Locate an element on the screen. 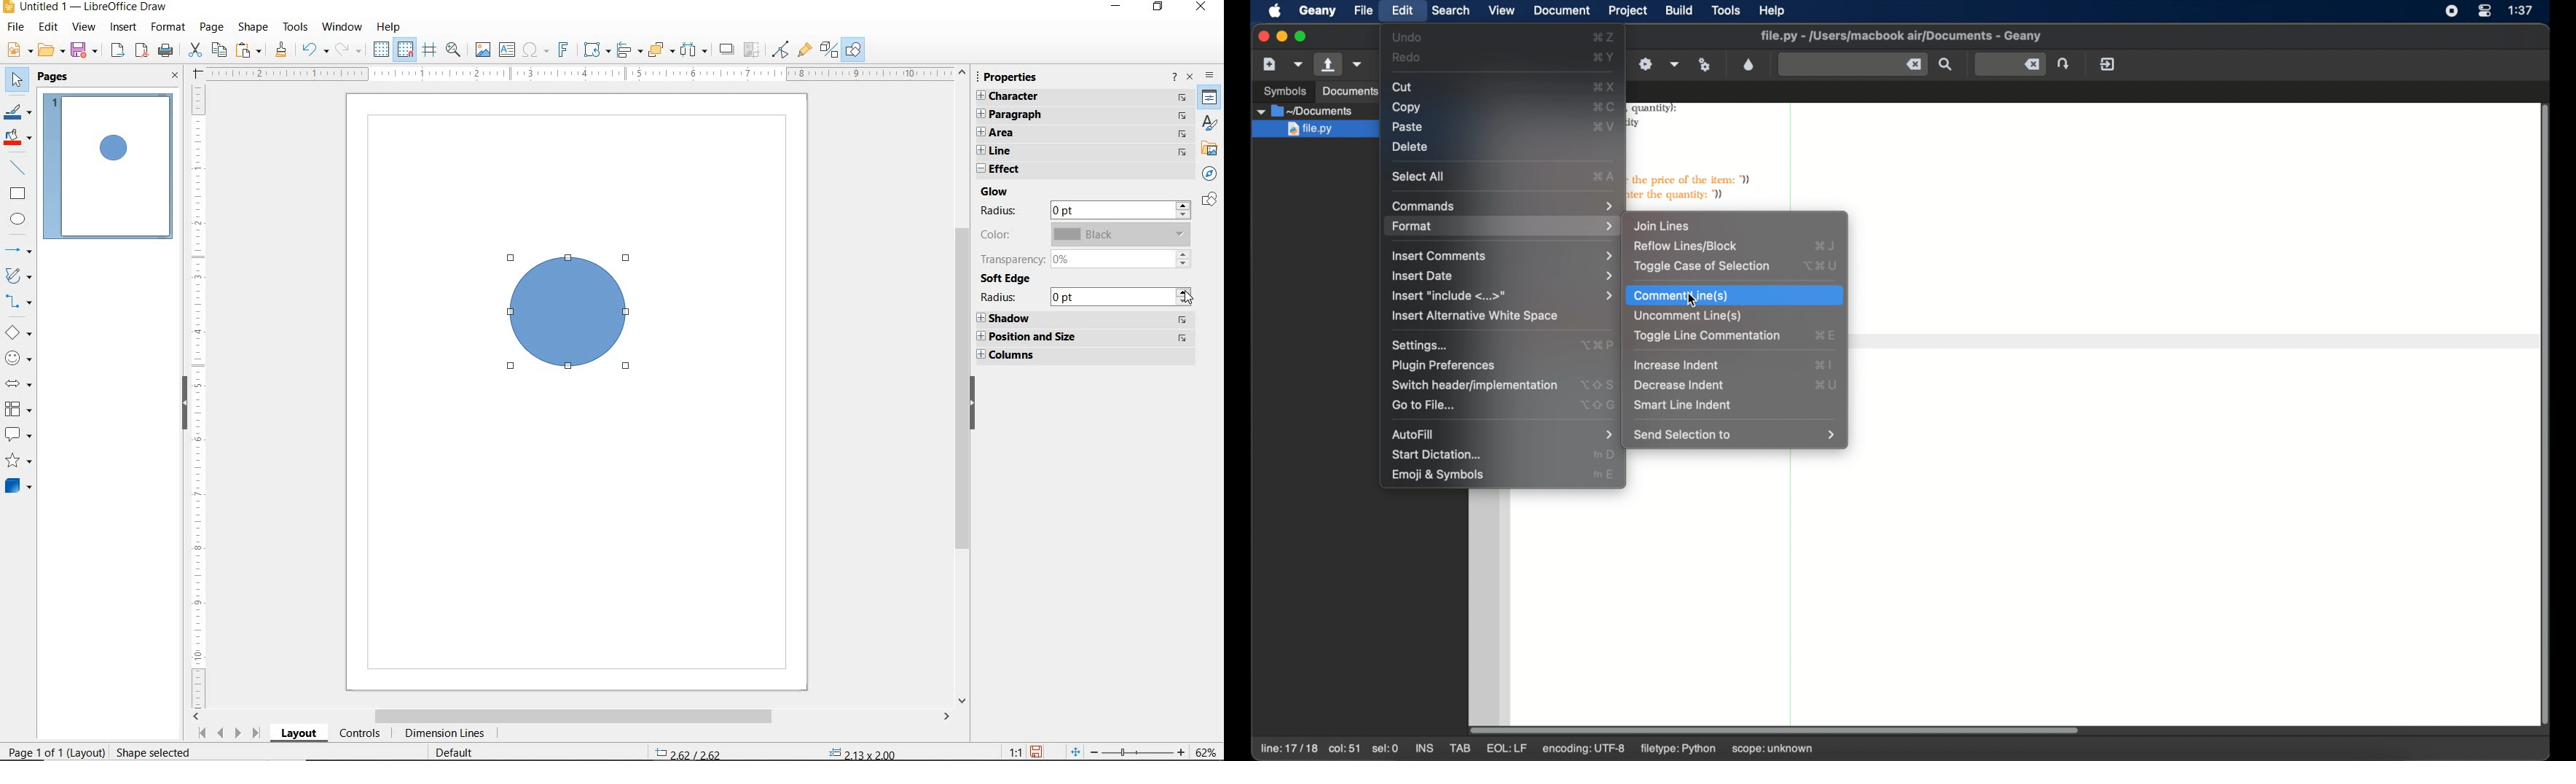  1:1 is located at coordinates (1016, 752).